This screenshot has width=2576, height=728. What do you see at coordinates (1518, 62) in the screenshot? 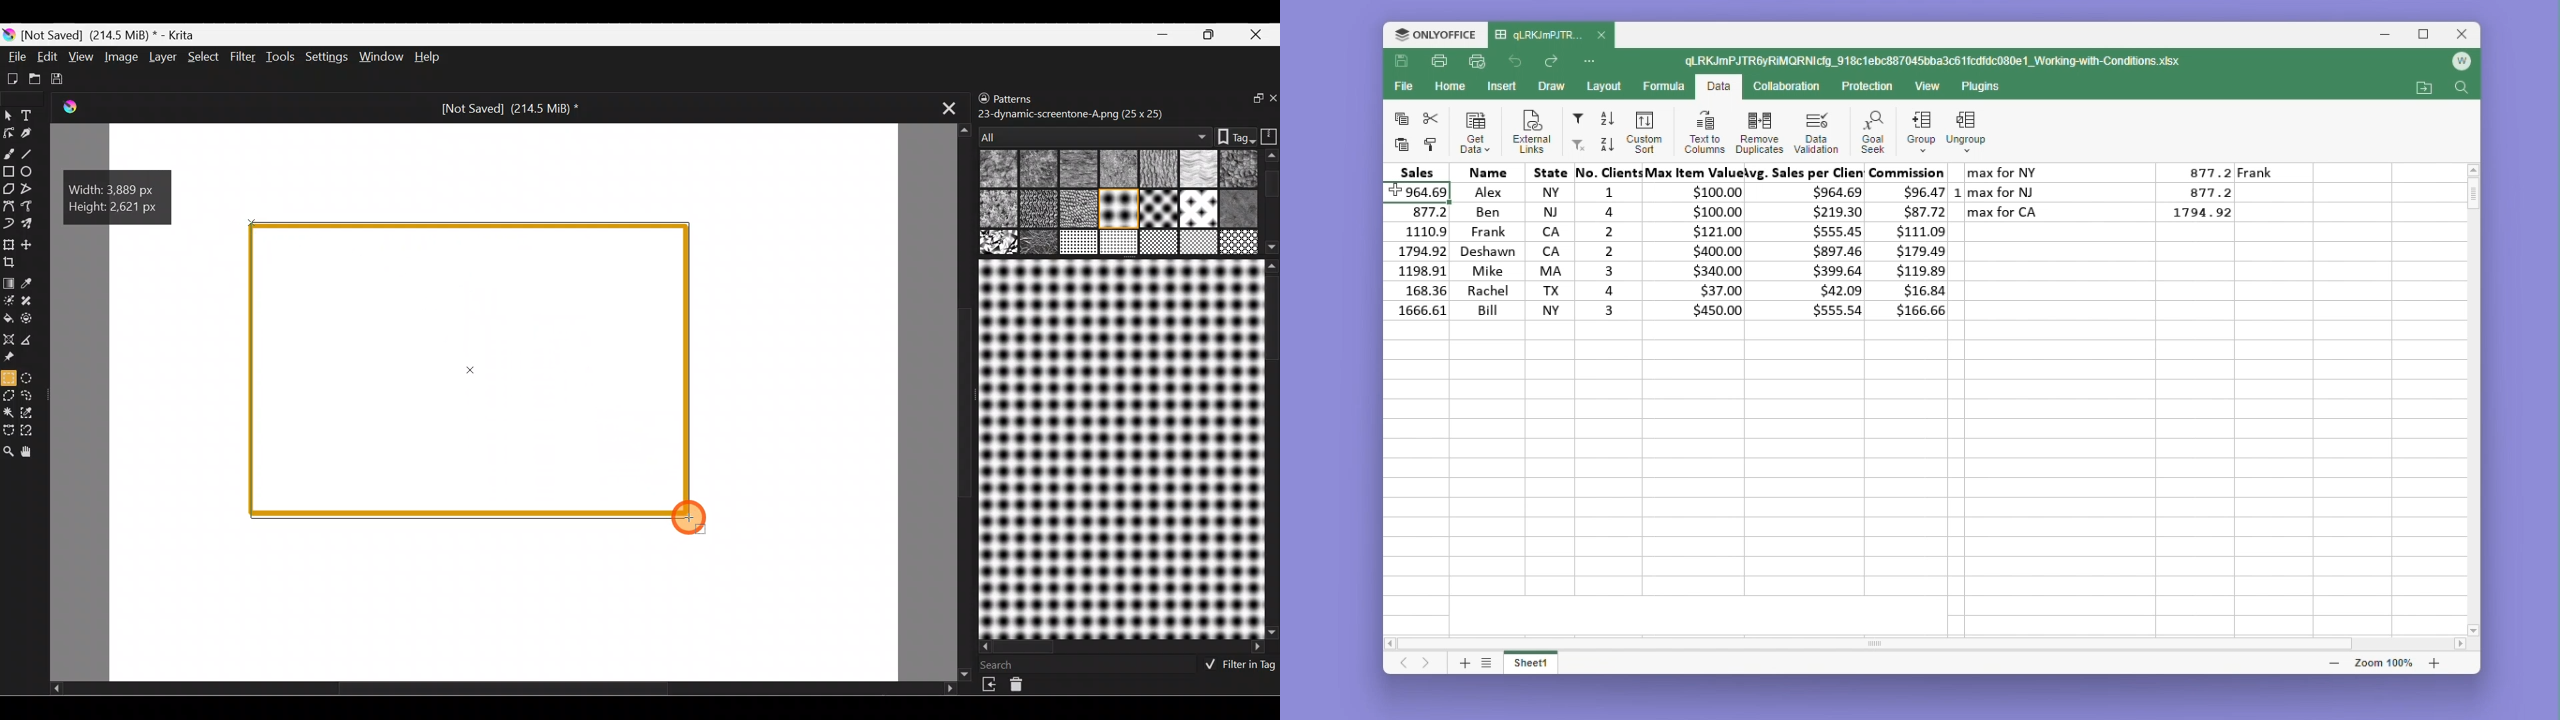
I see `Go back ` at bounding box center [1518, 62].